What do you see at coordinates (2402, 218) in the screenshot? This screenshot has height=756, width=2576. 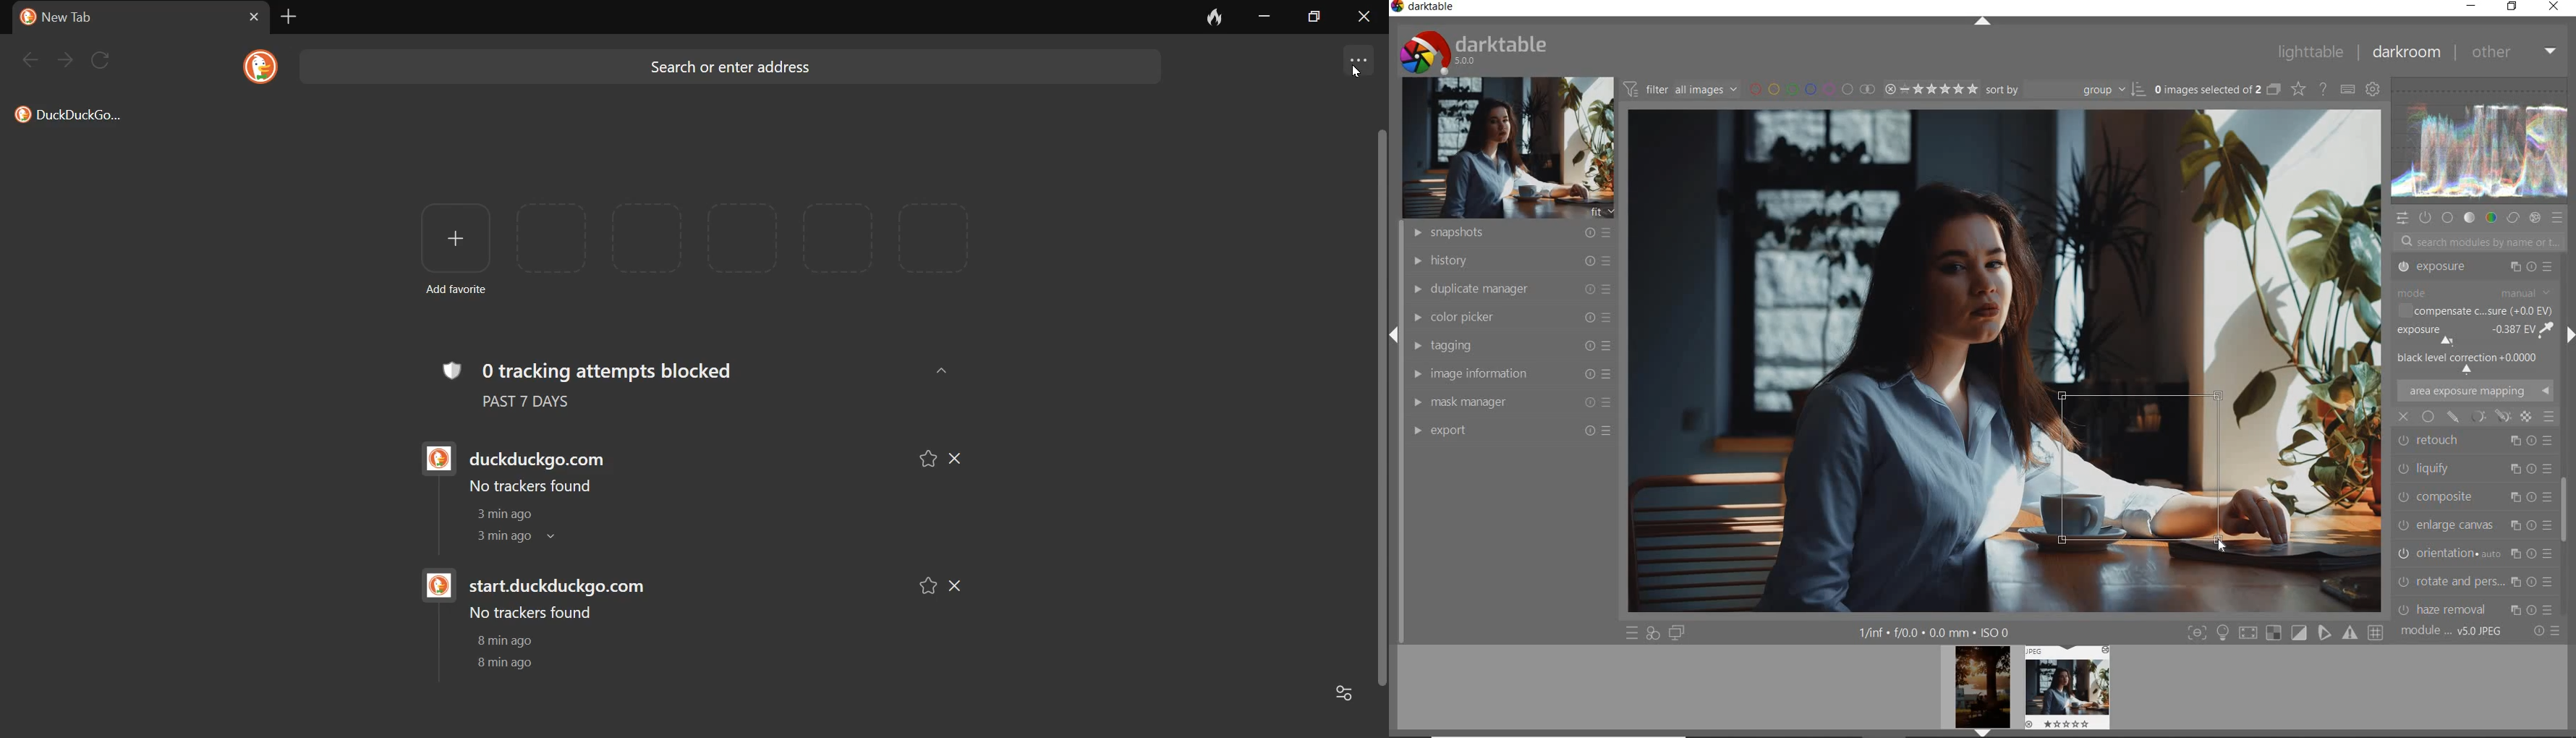 I see `QUICK ACCESS PANEL` at bounding box center [2402, 218].